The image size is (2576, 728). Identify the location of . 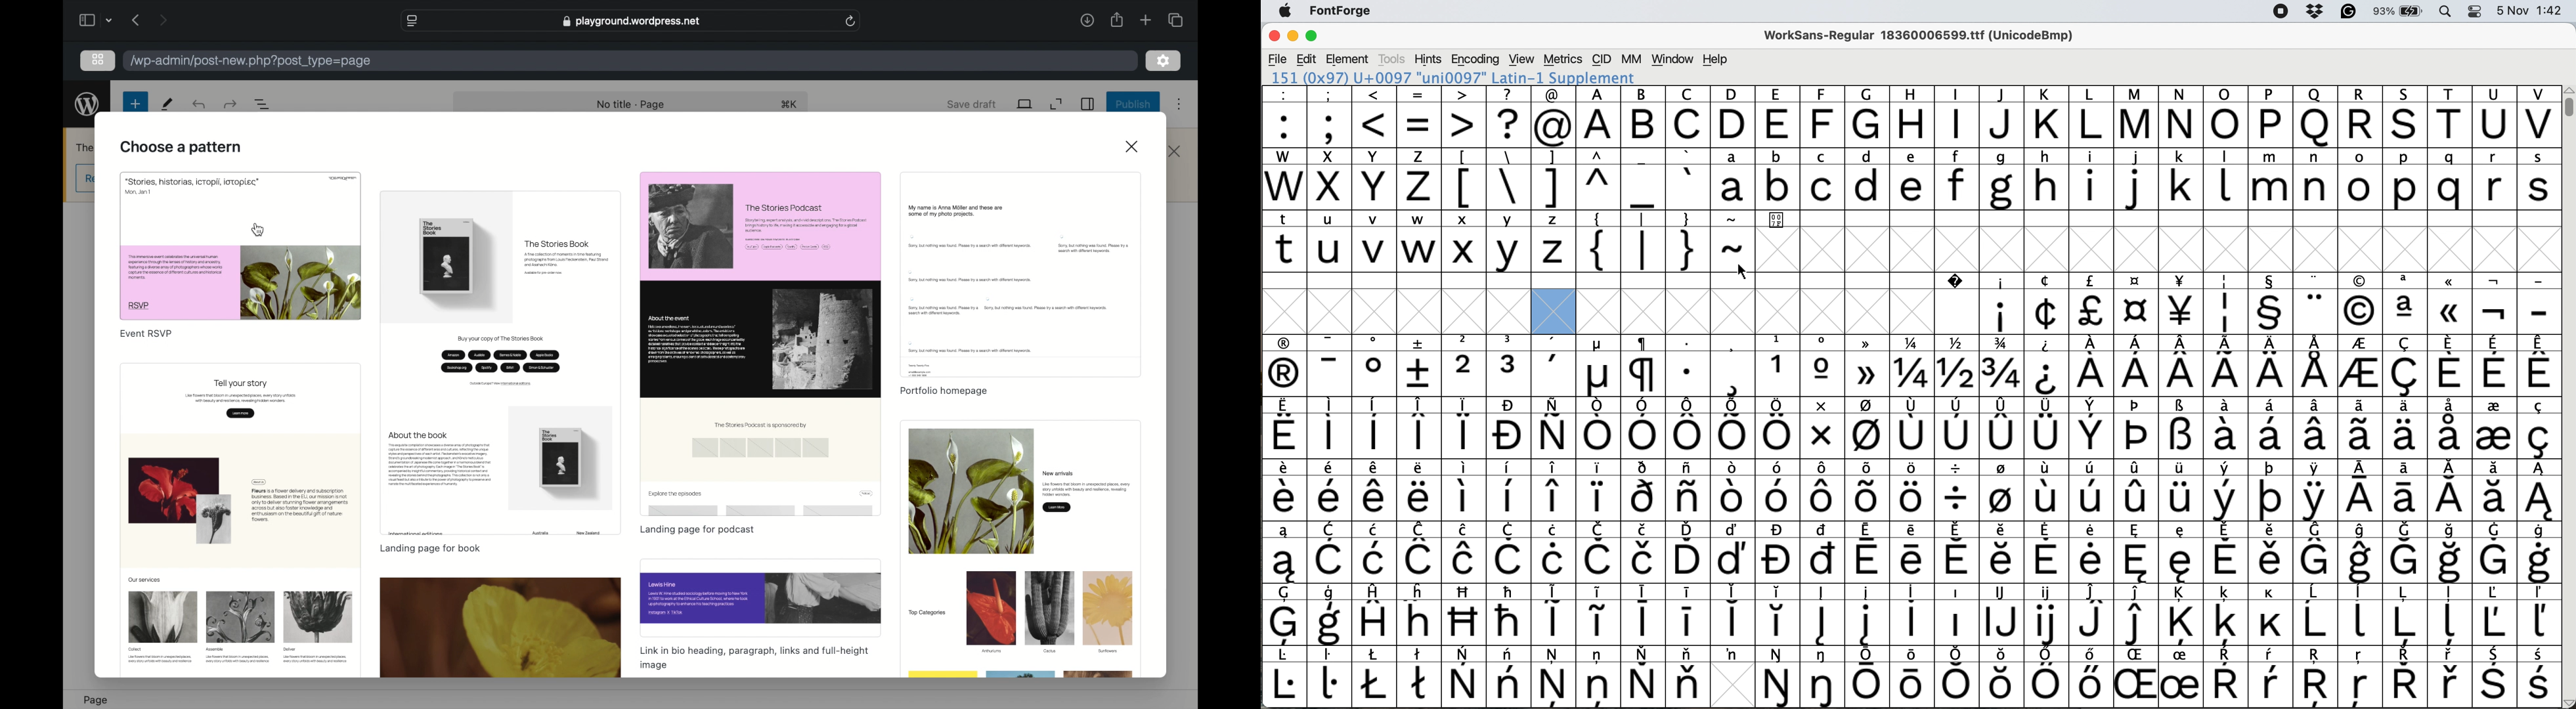
(1421, 614).